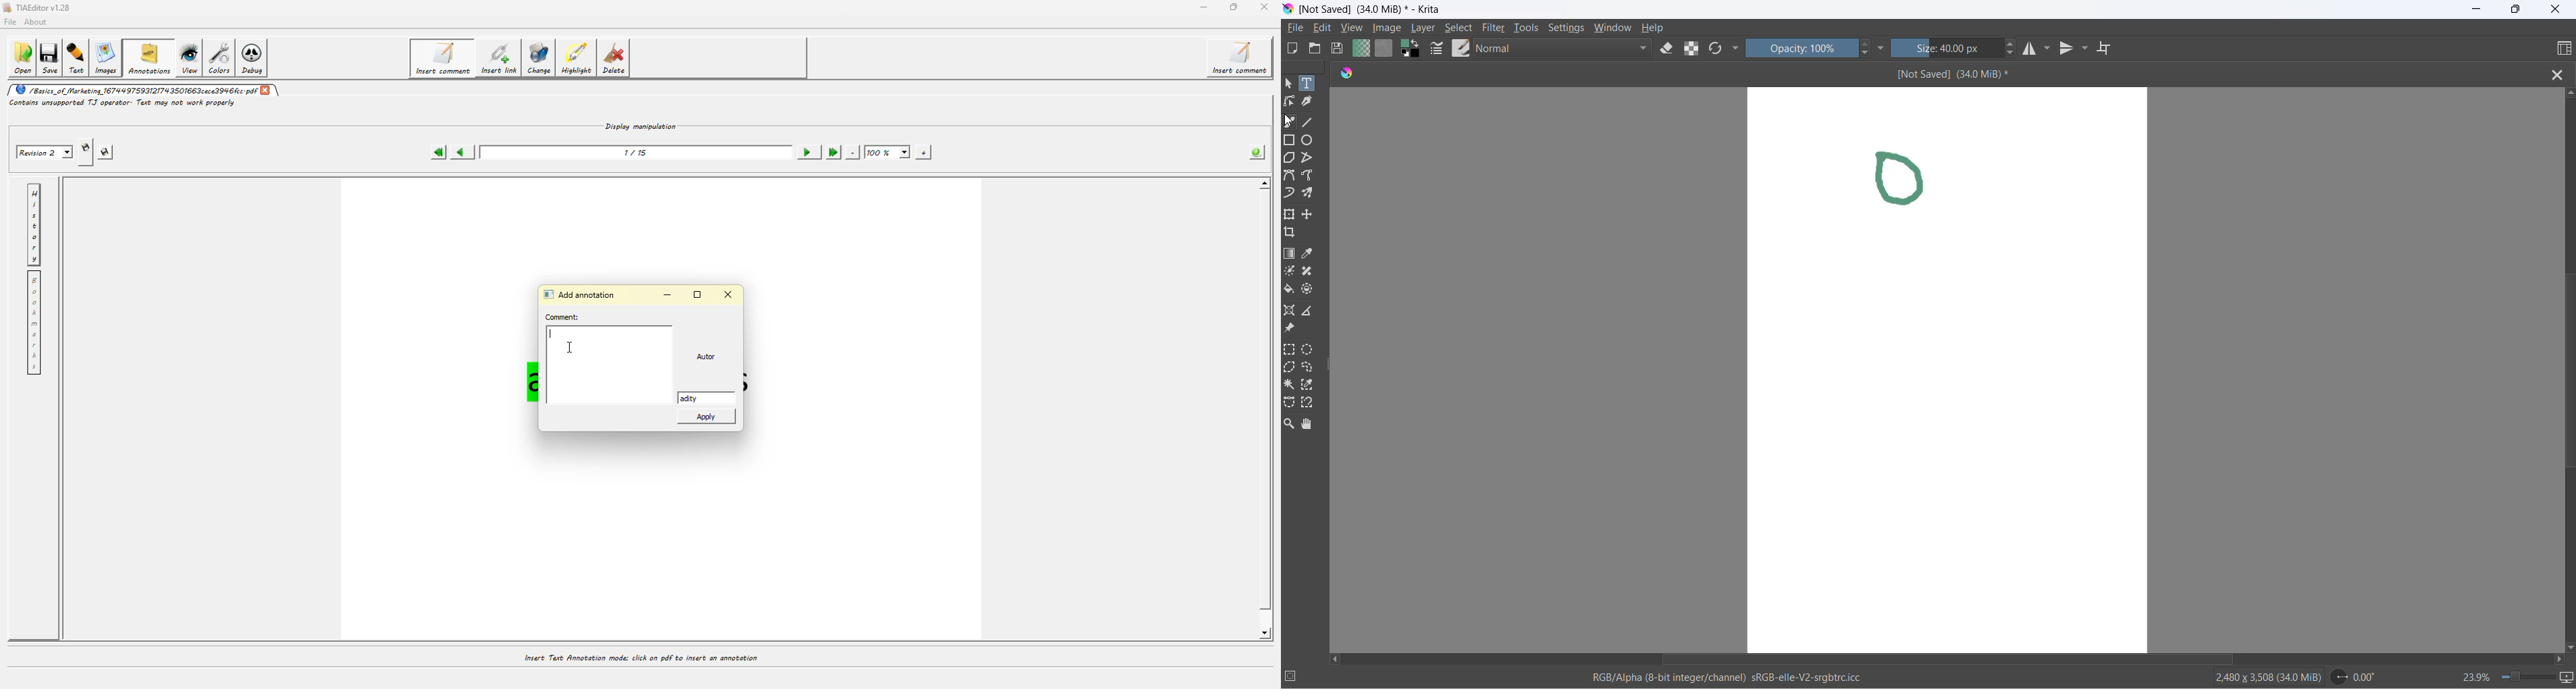 Image resolution: width=2576 pixels, height=700 pixels. What do you see at coordinates (1691, 48) in the screenshot?
I see `preserve alpha` at bounding box center [1691, 48].